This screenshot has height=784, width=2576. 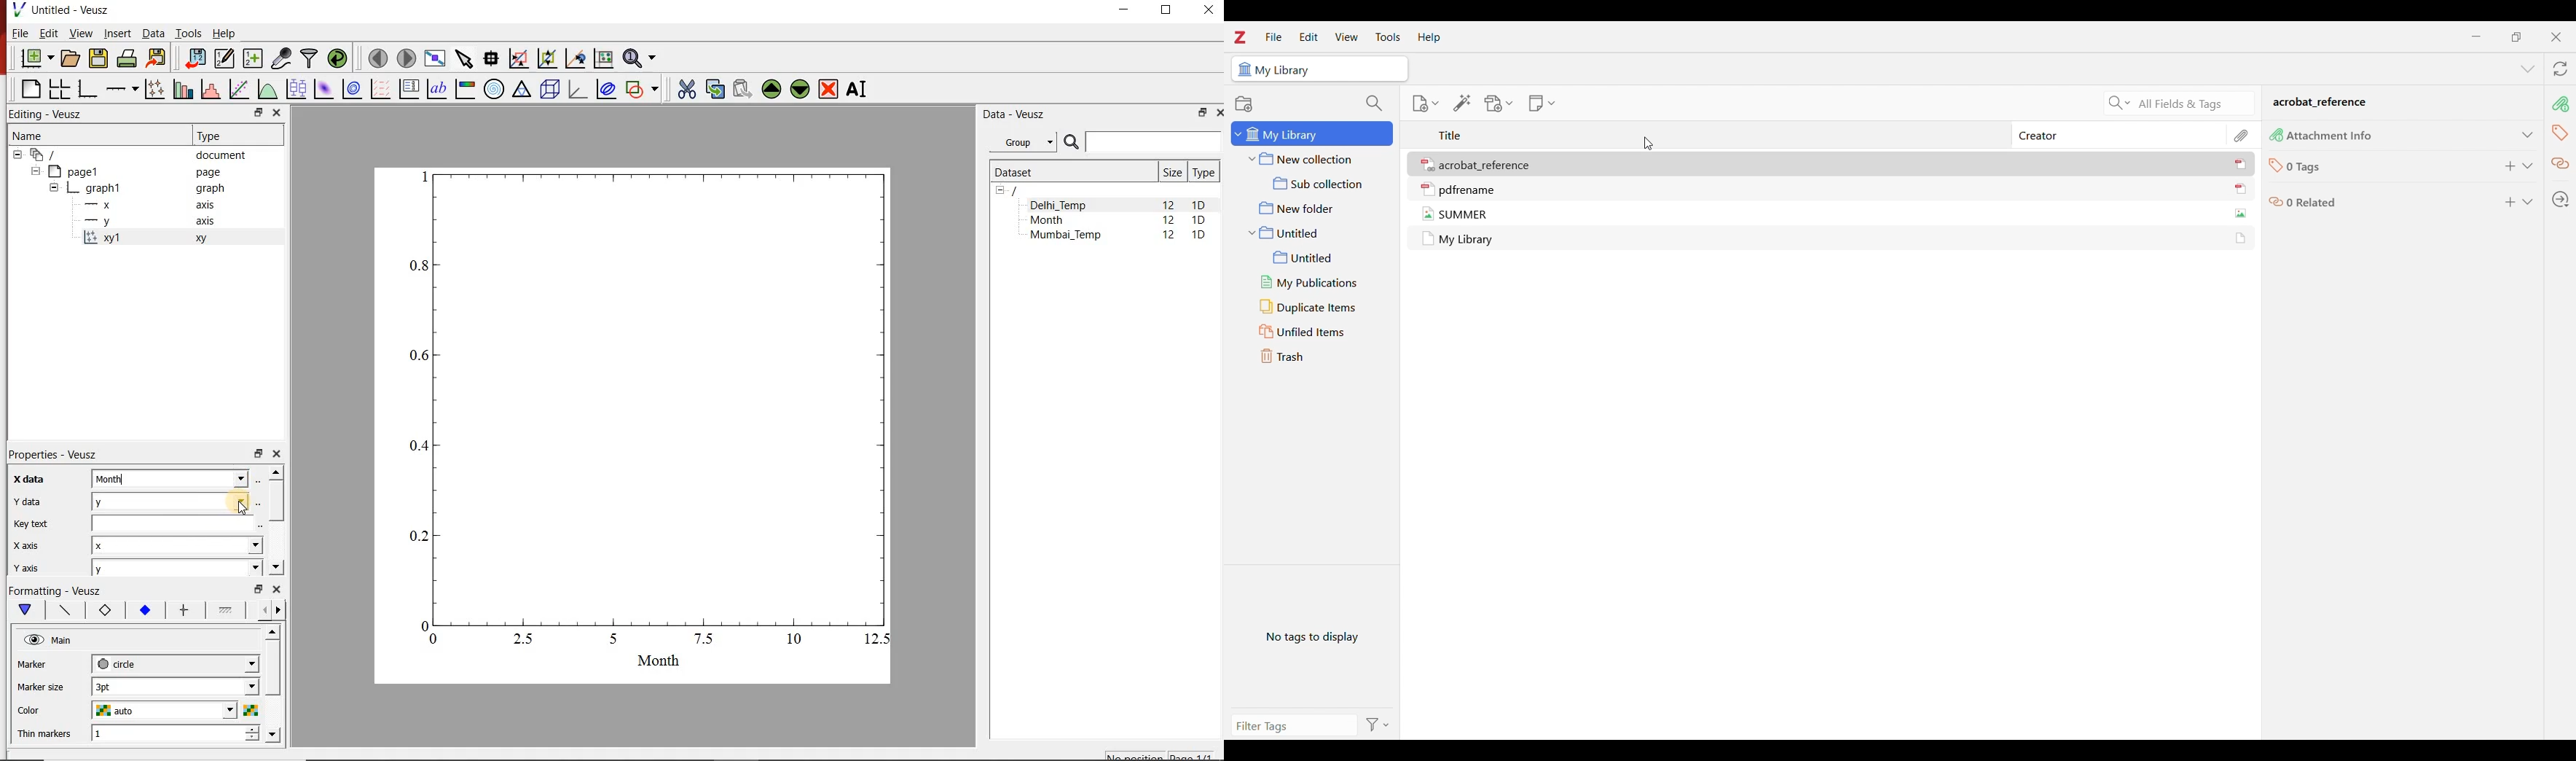 What do you see at coordinates (649, 415) in the screenshot?
I see `graph1` at bounding box center [649, 415].